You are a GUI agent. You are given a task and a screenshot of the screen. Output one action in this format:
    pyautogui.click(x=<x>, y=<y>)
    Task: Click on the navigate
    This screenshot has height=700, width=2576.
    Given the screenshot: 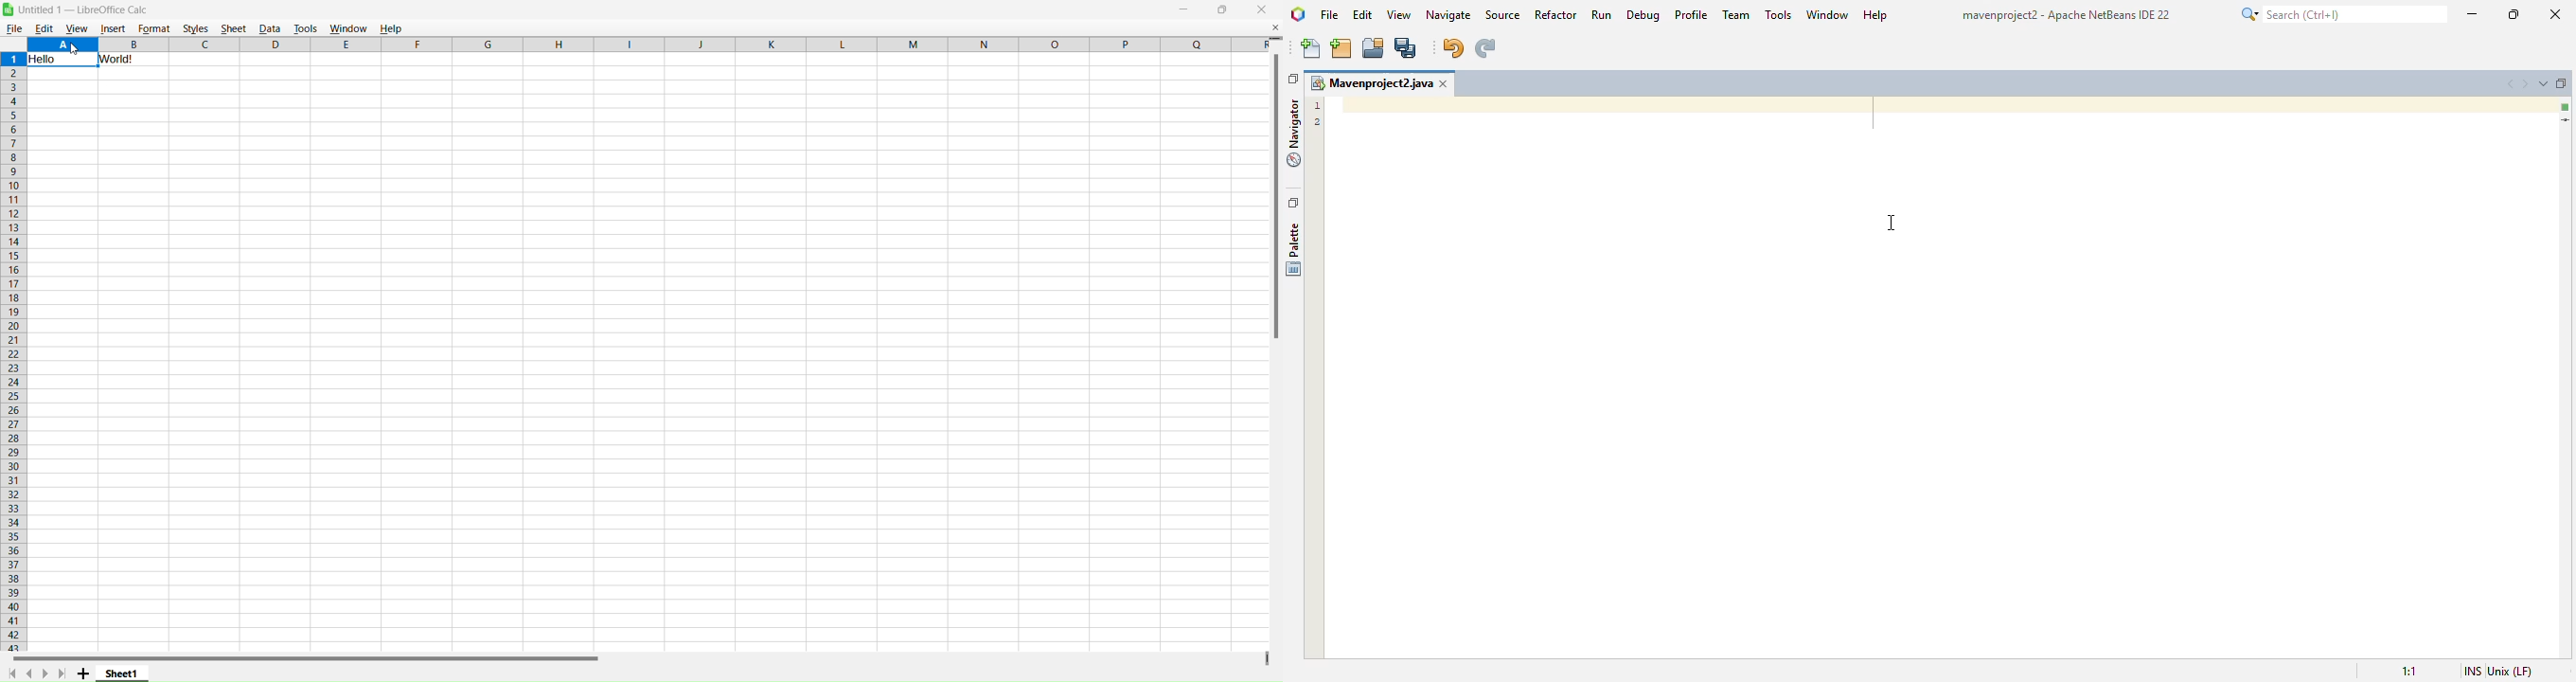 What is the action you would take?
    pyautogui.click(x=1448, y=15)
    